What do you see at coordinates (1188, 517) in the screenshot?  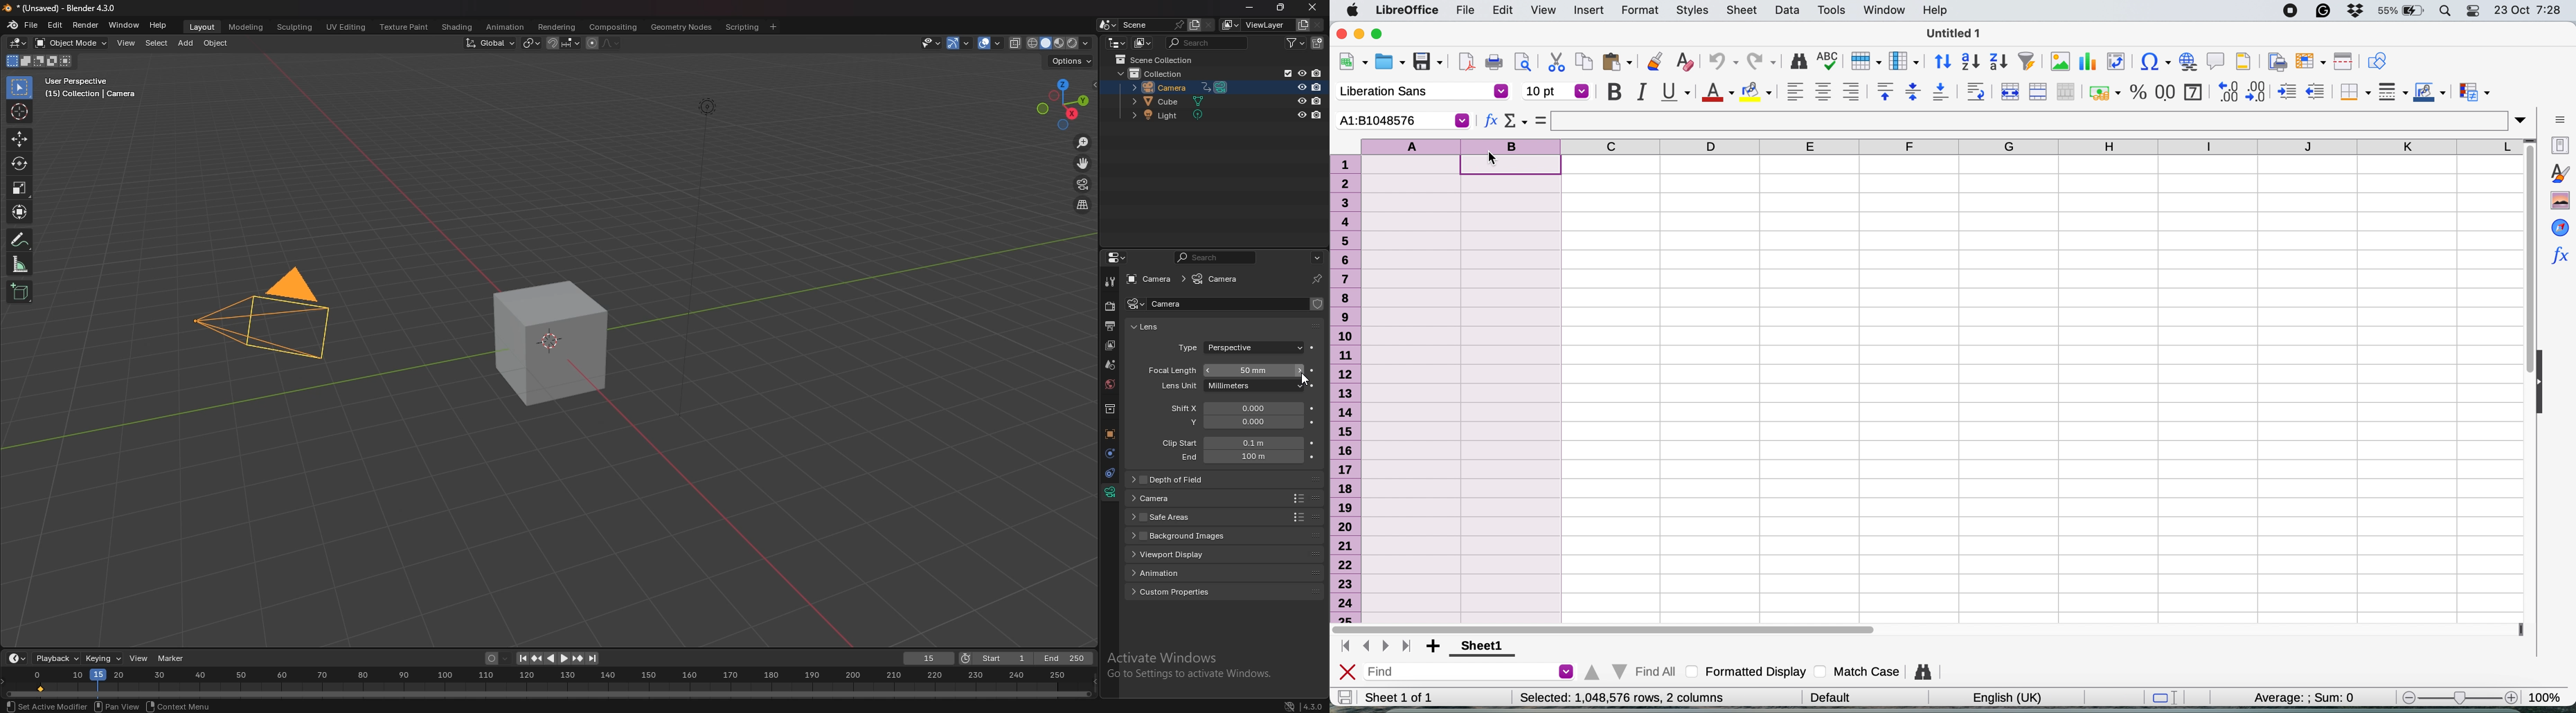 I see `safe areas` at bounding box center [1188, 517].